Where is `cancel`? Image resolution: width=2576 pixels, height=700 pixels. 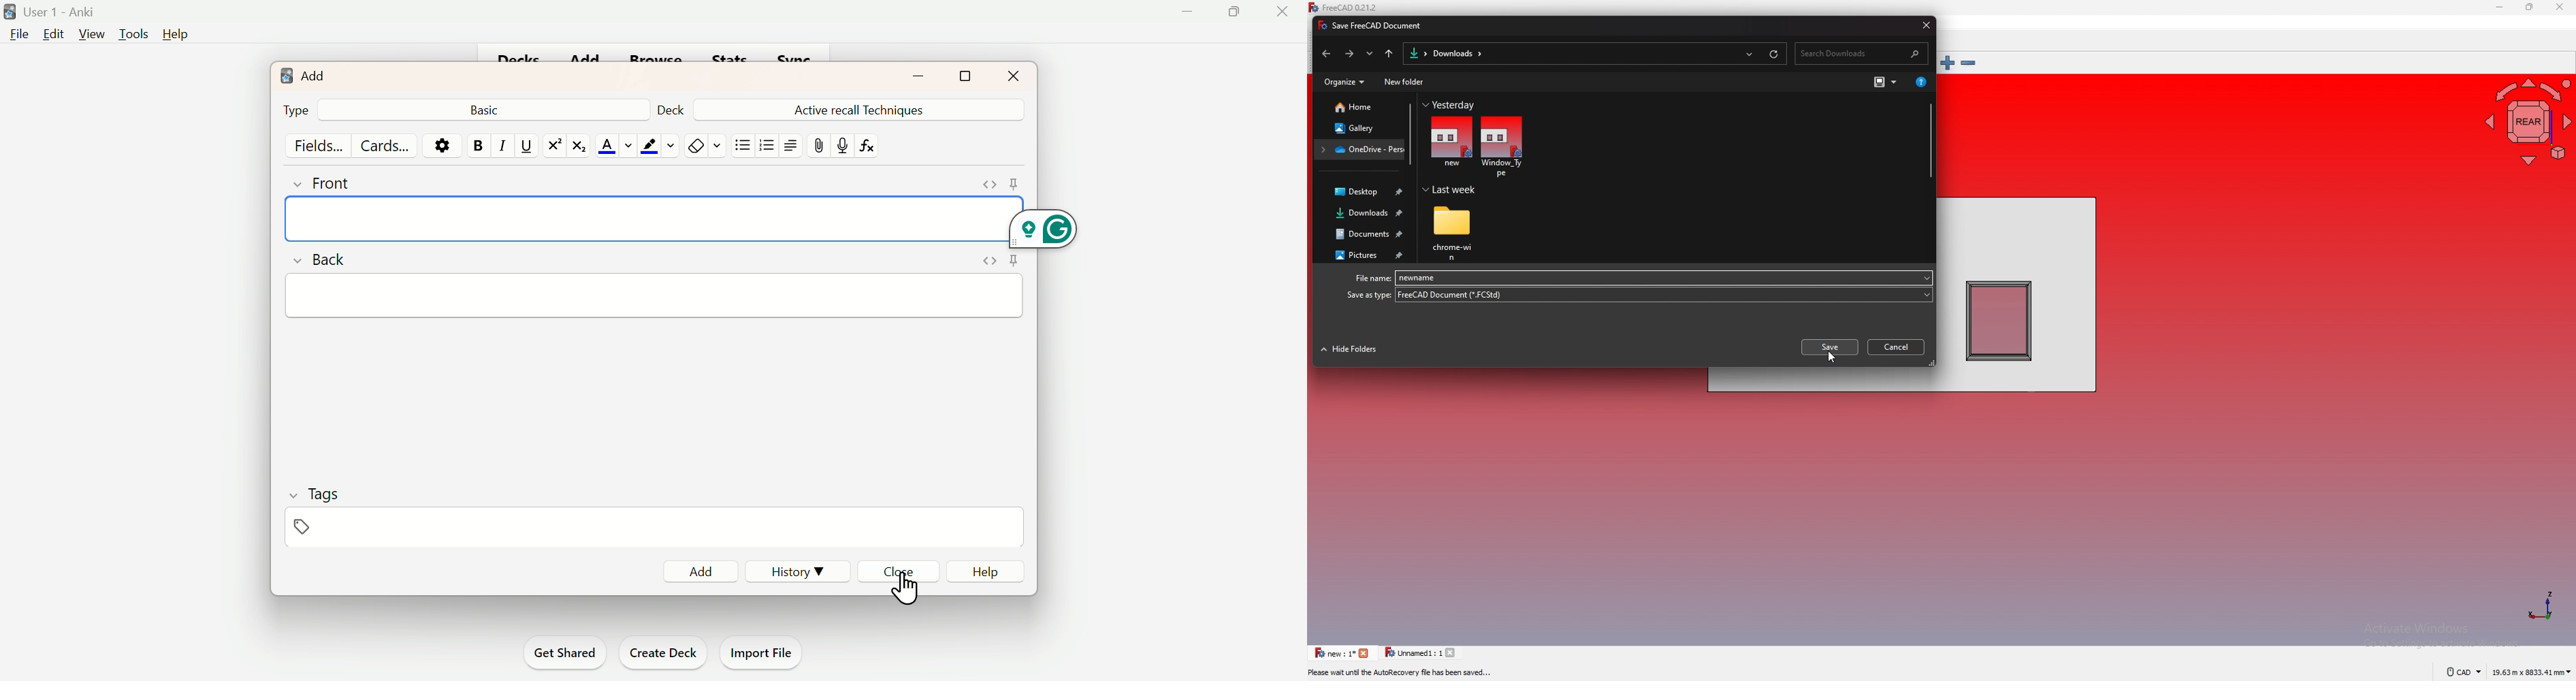
cancel is located at coordinates (1897, 348).